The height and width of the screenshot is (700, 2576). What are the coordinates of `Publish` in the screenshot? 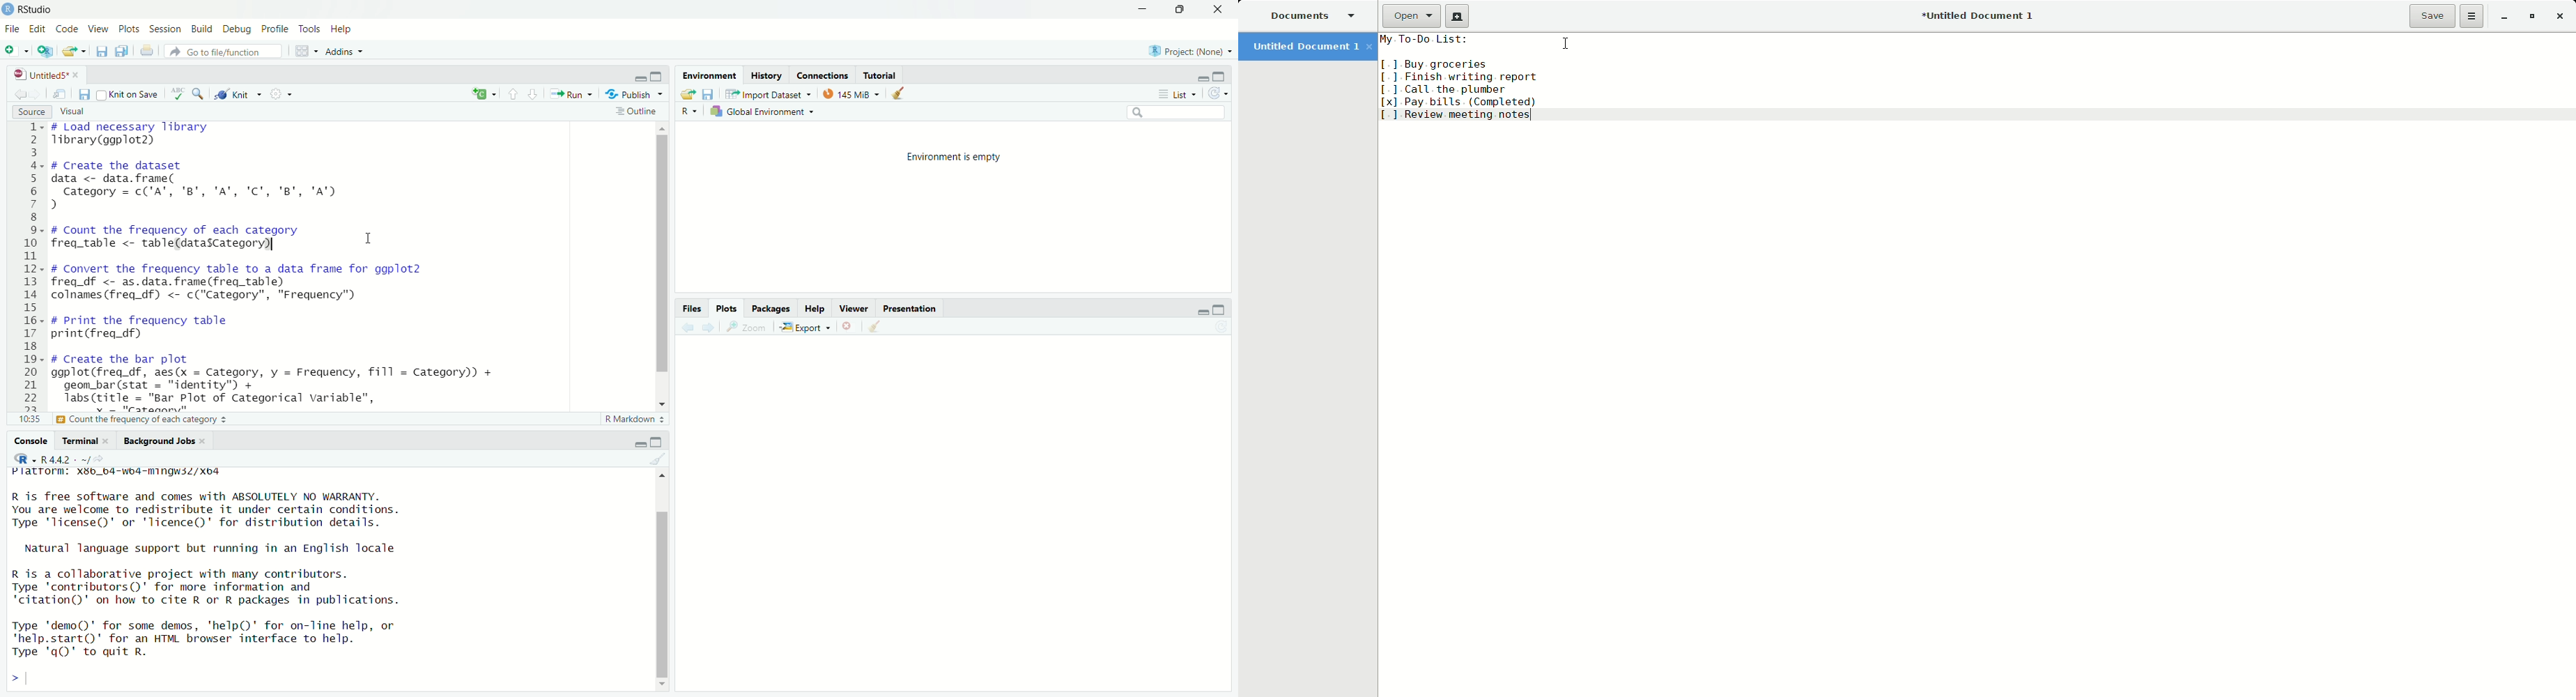 It's located at (635, 94).